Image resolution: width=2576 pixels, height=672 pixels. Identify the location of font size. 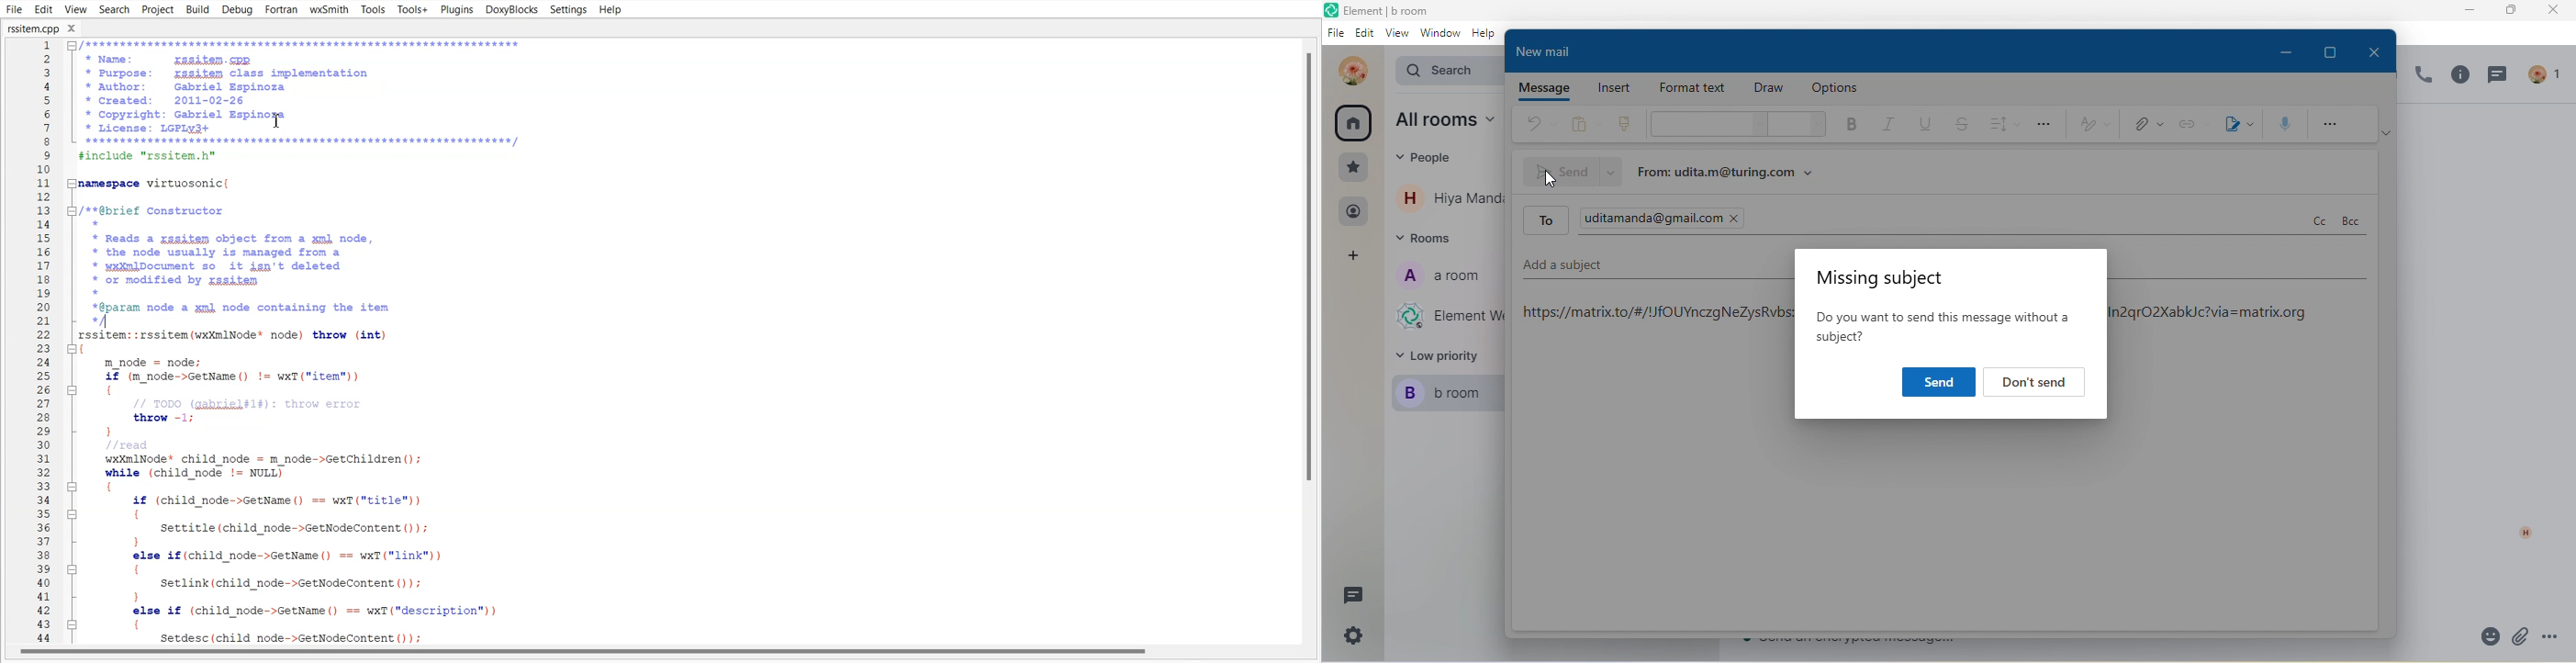
(1795, 126).